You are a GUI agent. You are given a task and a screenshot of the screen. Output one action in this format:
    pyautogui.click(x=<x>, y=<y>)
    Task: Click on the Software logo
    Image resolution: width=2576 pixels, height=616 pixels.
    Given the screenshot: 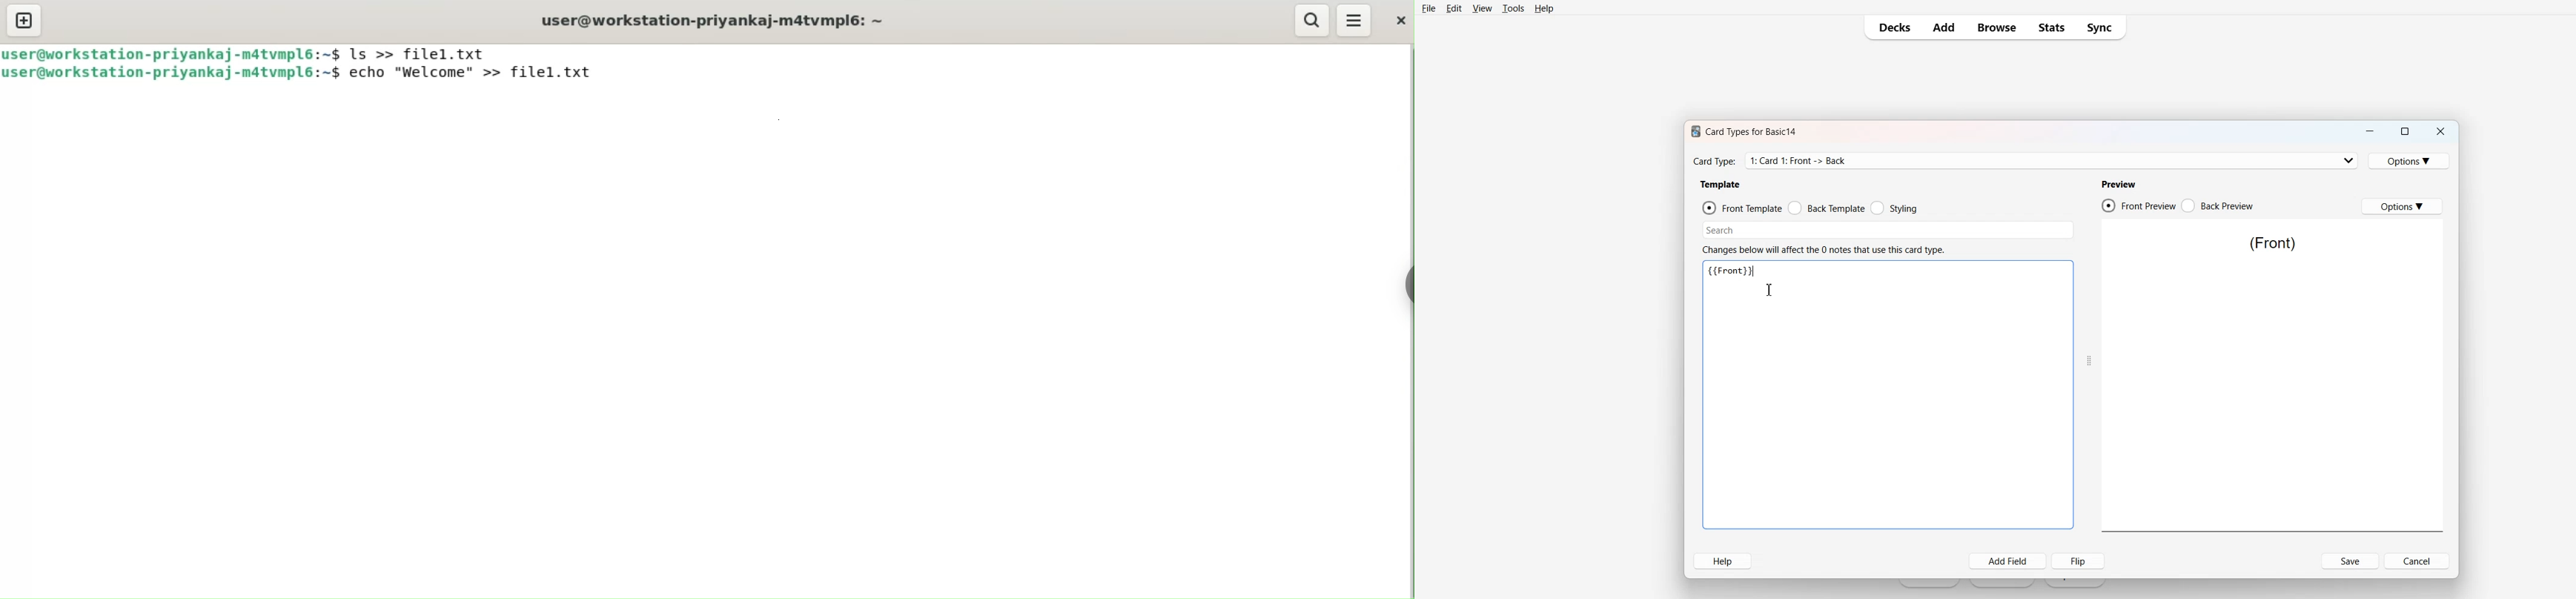 What is the action you would take?
    pyautogui.click(x=1695, y=132)
    